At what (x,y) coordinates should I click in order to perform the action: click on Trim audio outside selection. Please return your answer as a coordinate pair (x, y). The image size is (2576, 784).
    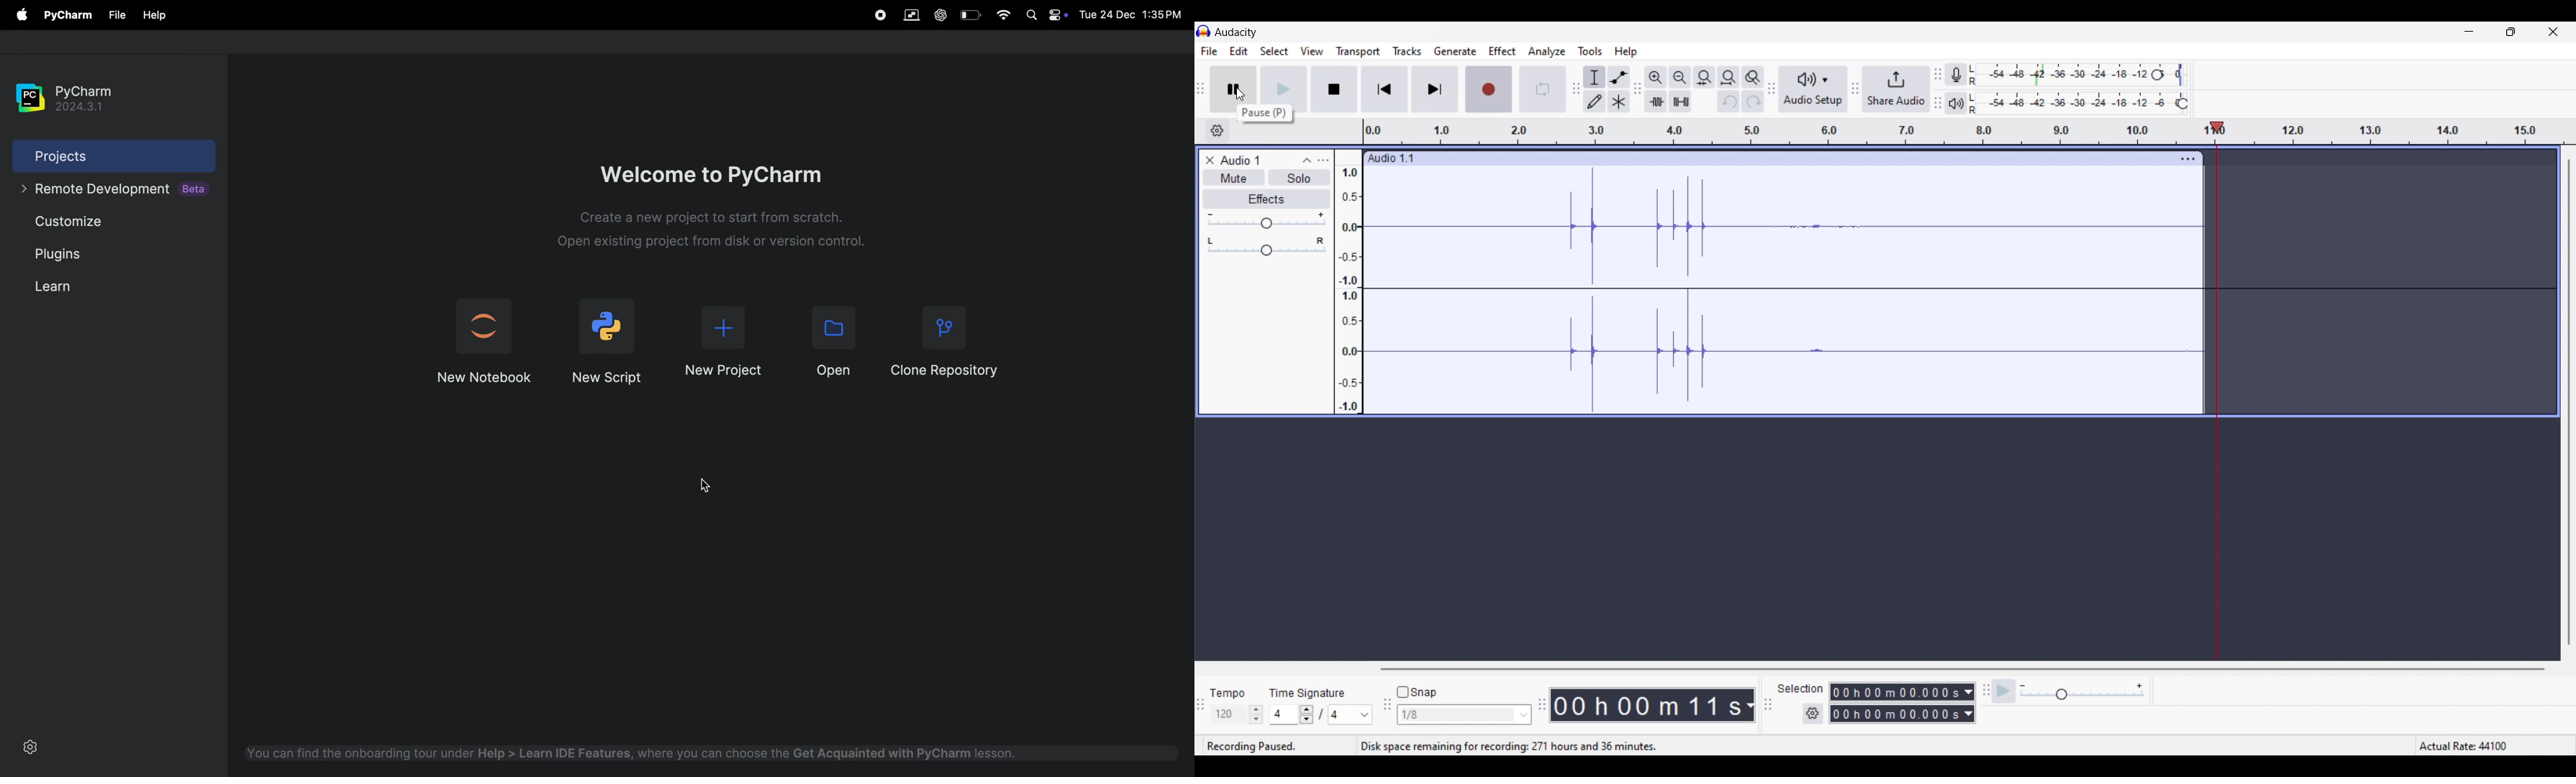
    Looking at the image, I should click on (1655, 101).